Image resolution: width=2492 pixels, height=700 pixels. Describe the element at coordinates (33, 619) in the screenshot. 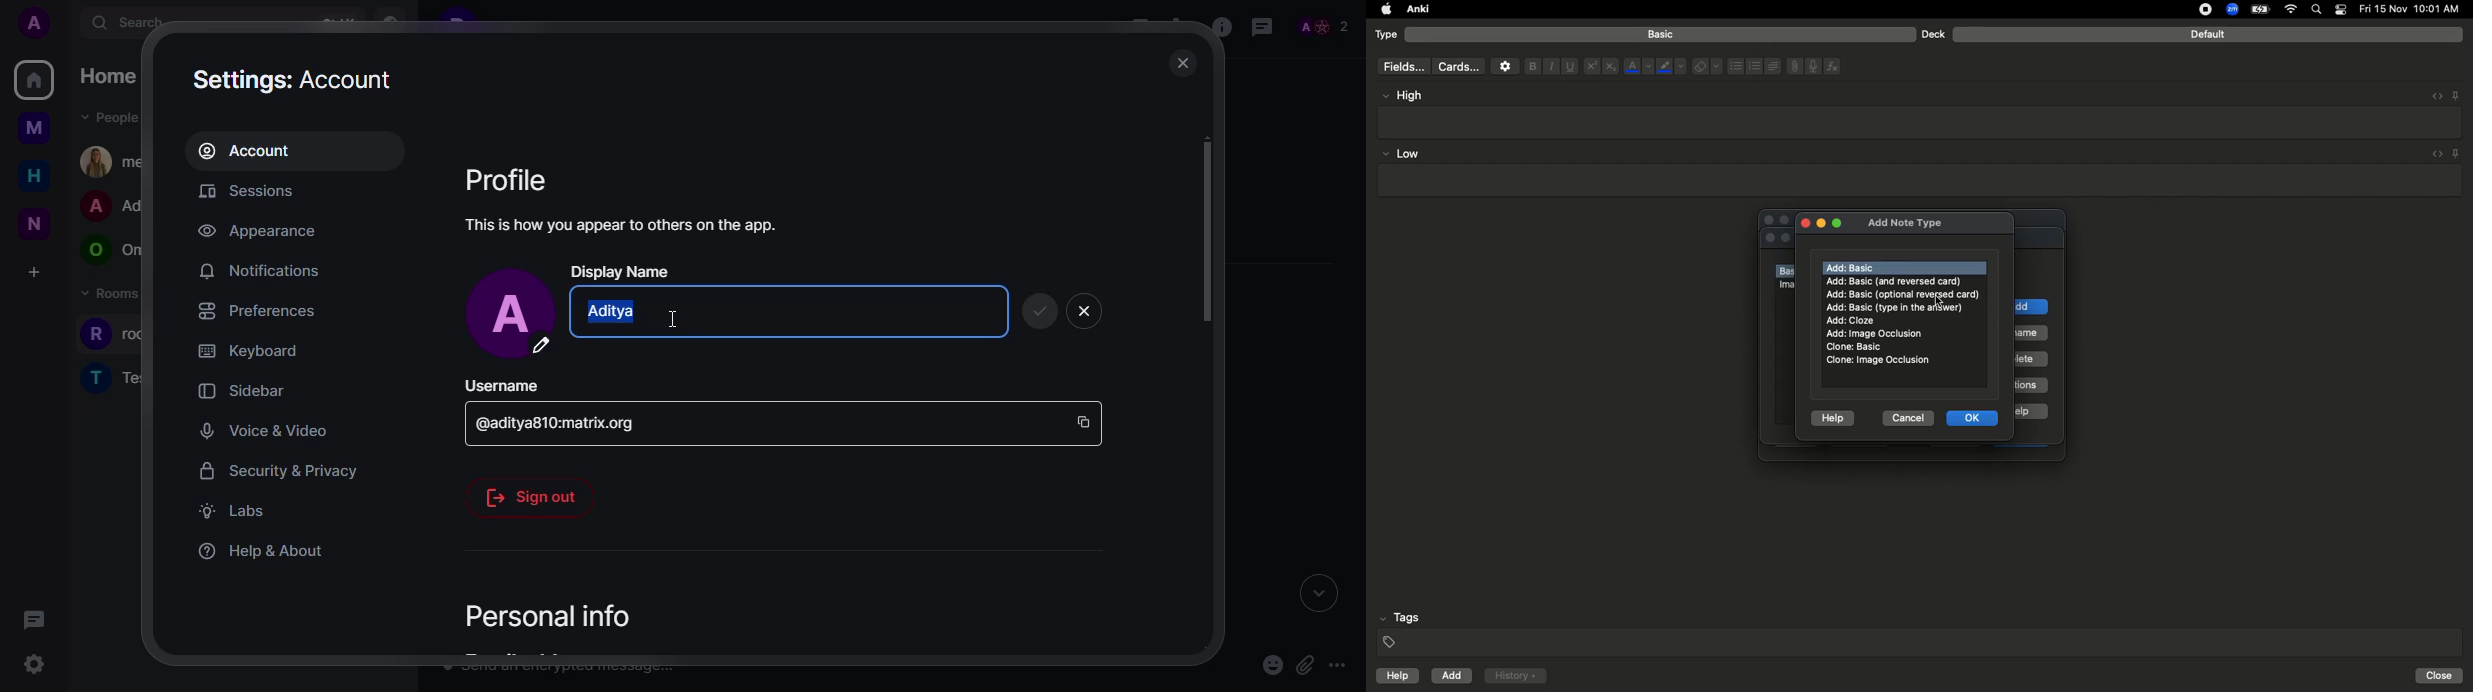

I see `threads` at that location.